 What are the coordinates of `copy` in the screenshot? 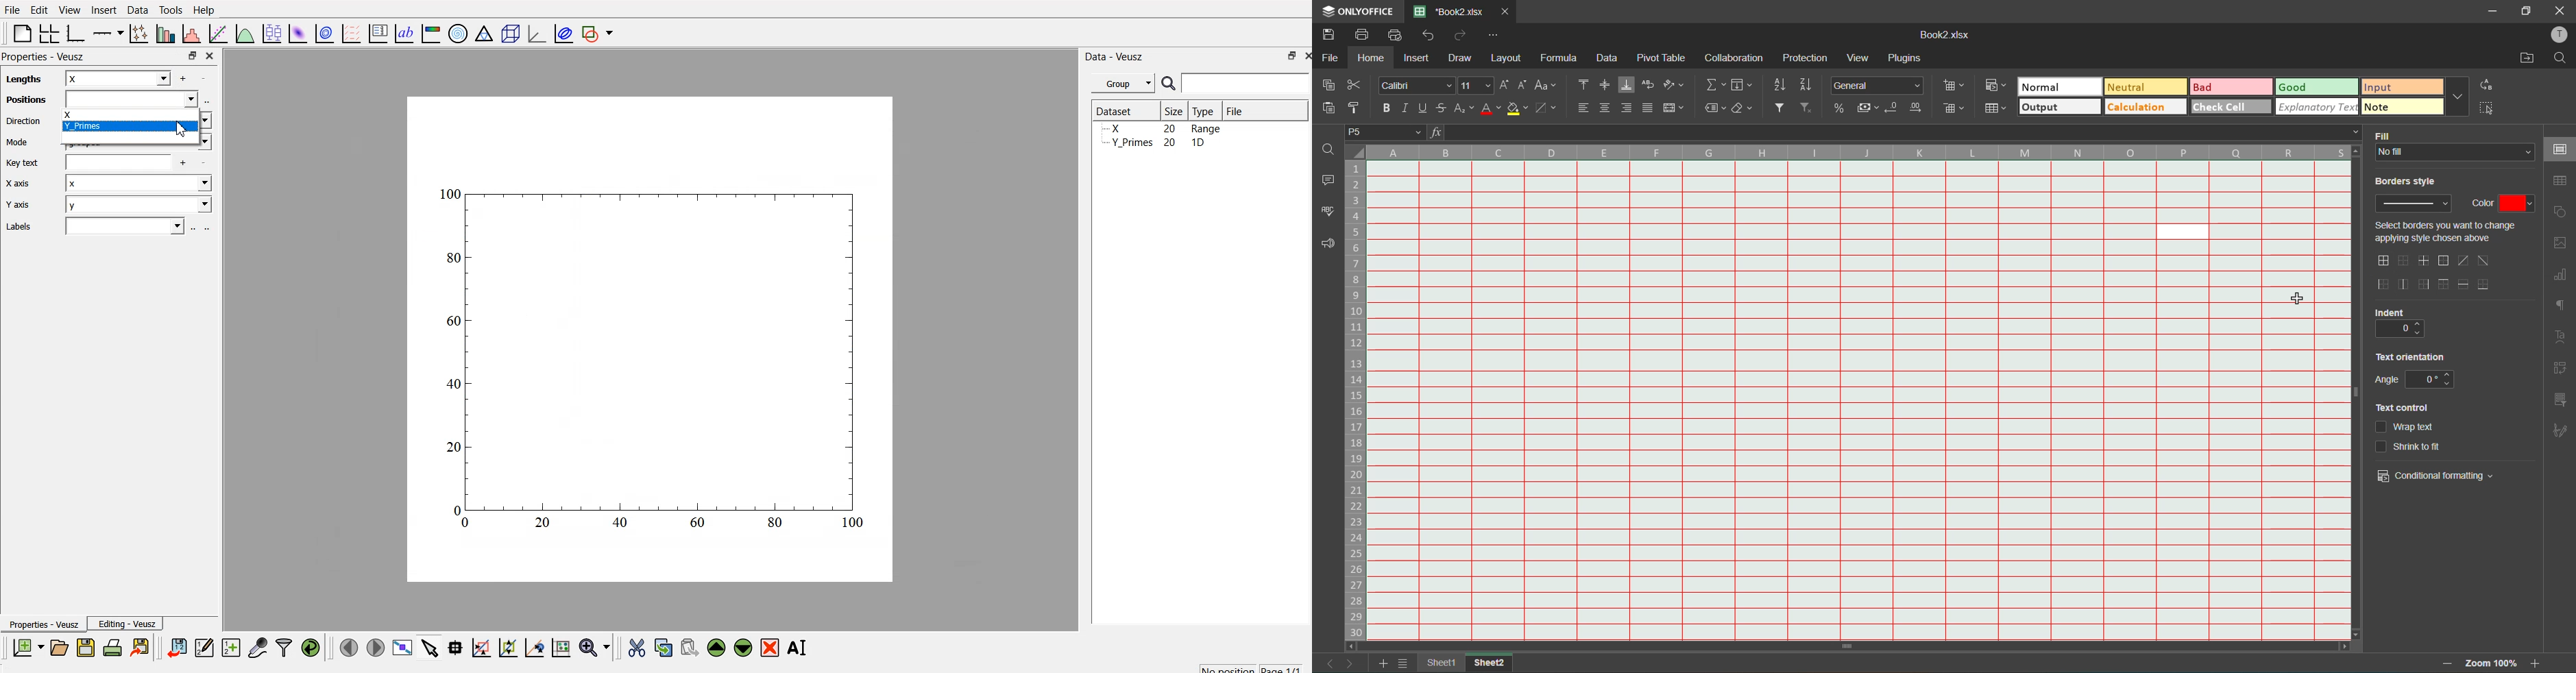 It's located at (1328, 87).